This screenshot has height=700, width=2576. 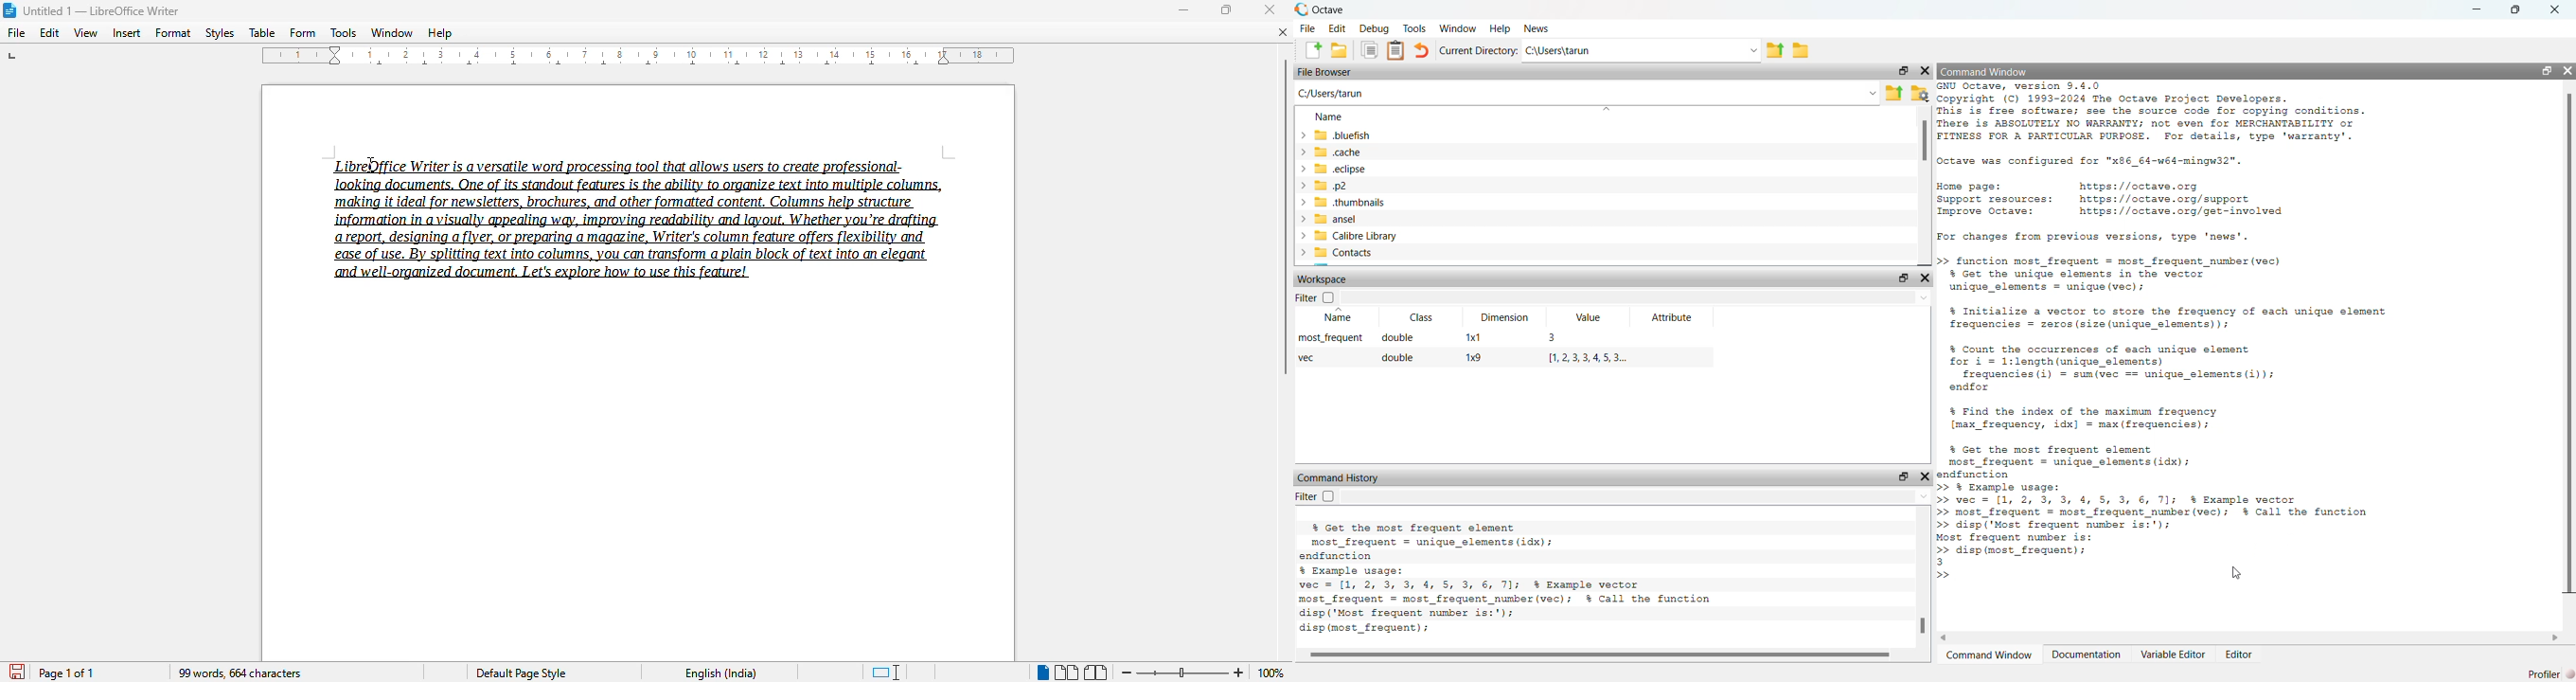 What do you see at coordinates (521, 673) in the screenshot?
I see `Default page style` at bounding box center [521, 673].